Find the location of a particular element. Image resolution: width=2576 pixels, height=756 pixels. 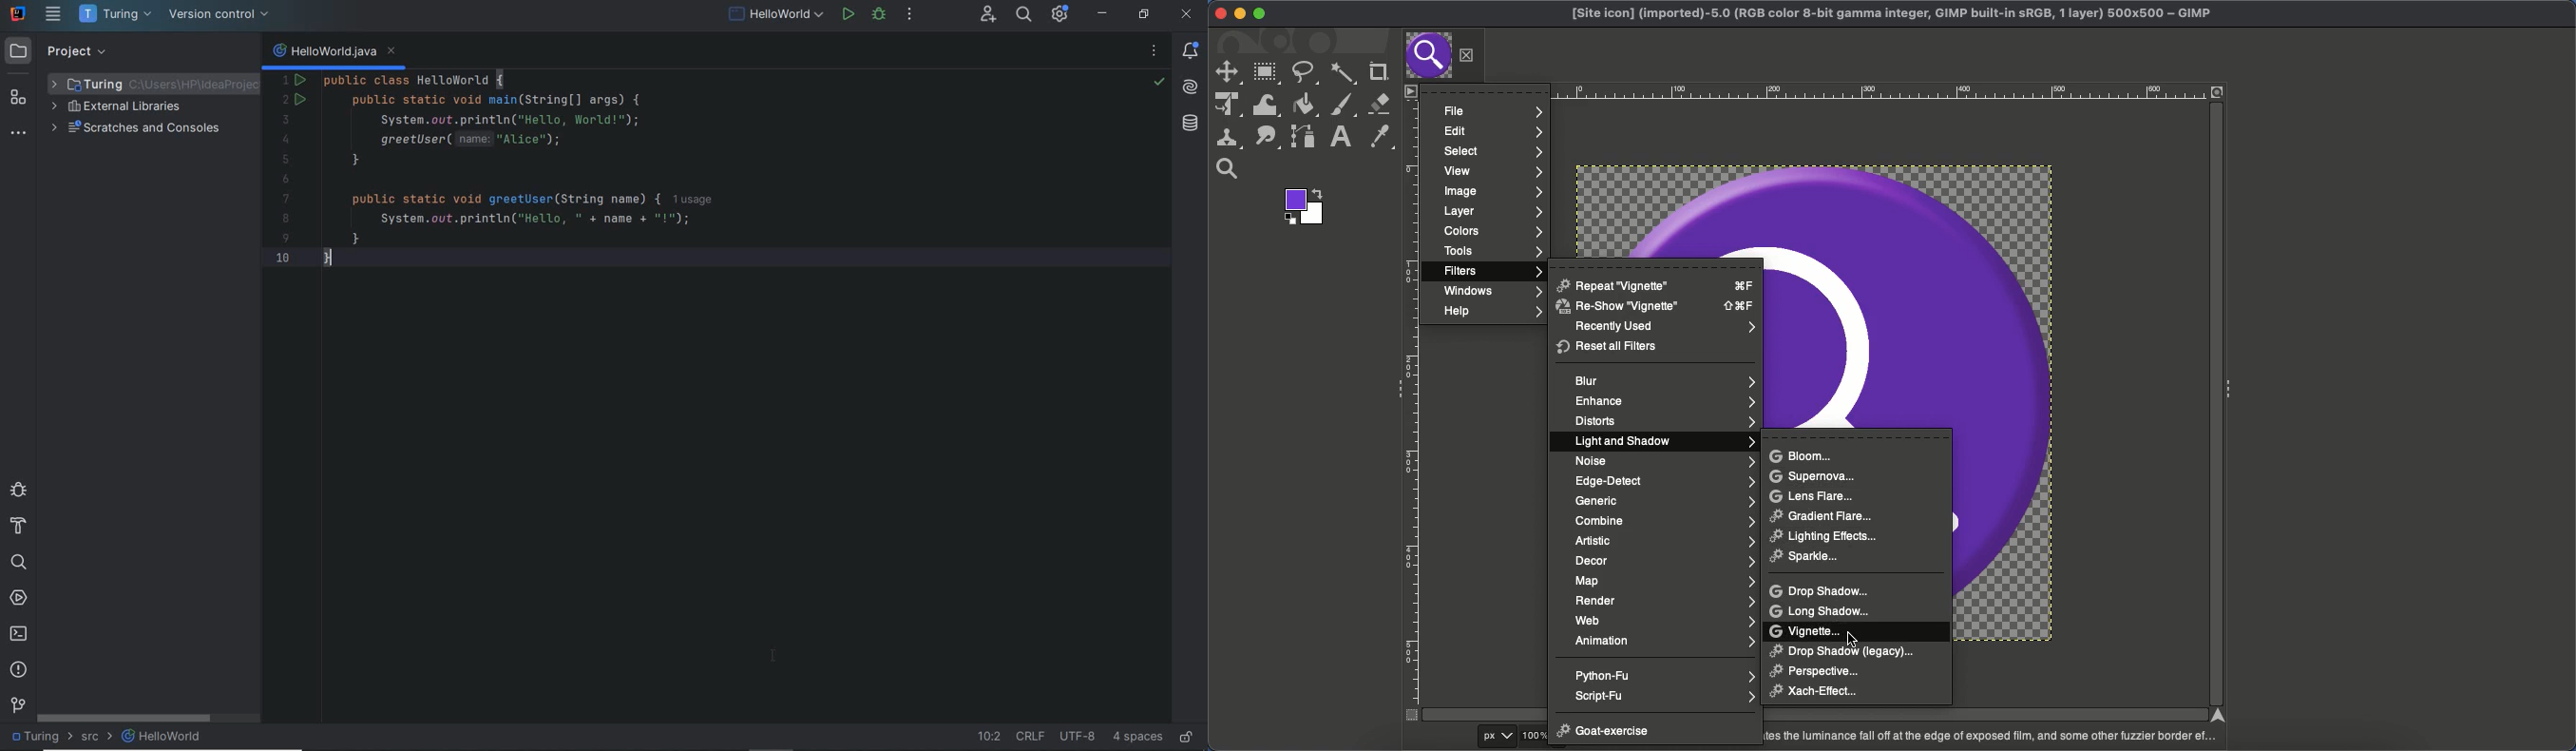

Help is located at coordinates (1491, 313).